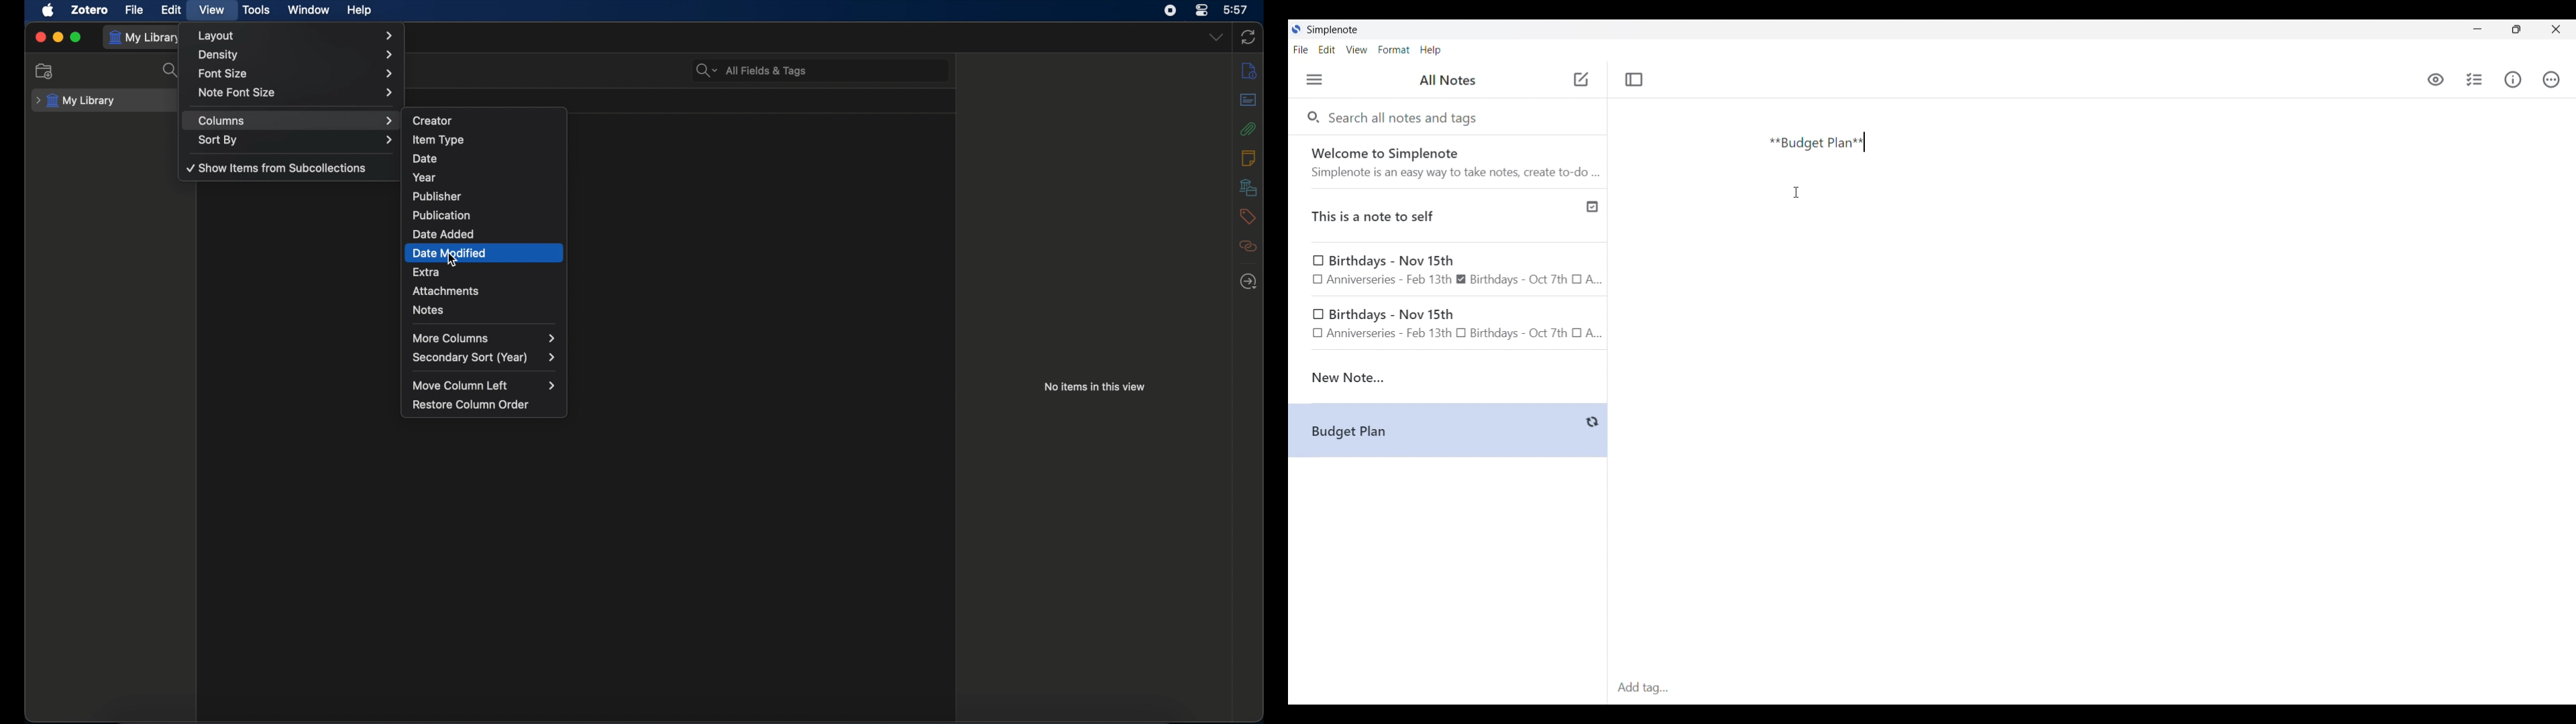 Image resolution: width=2576 pixels, height=728 pixels. I want to click on search bar, so click(752, 70).